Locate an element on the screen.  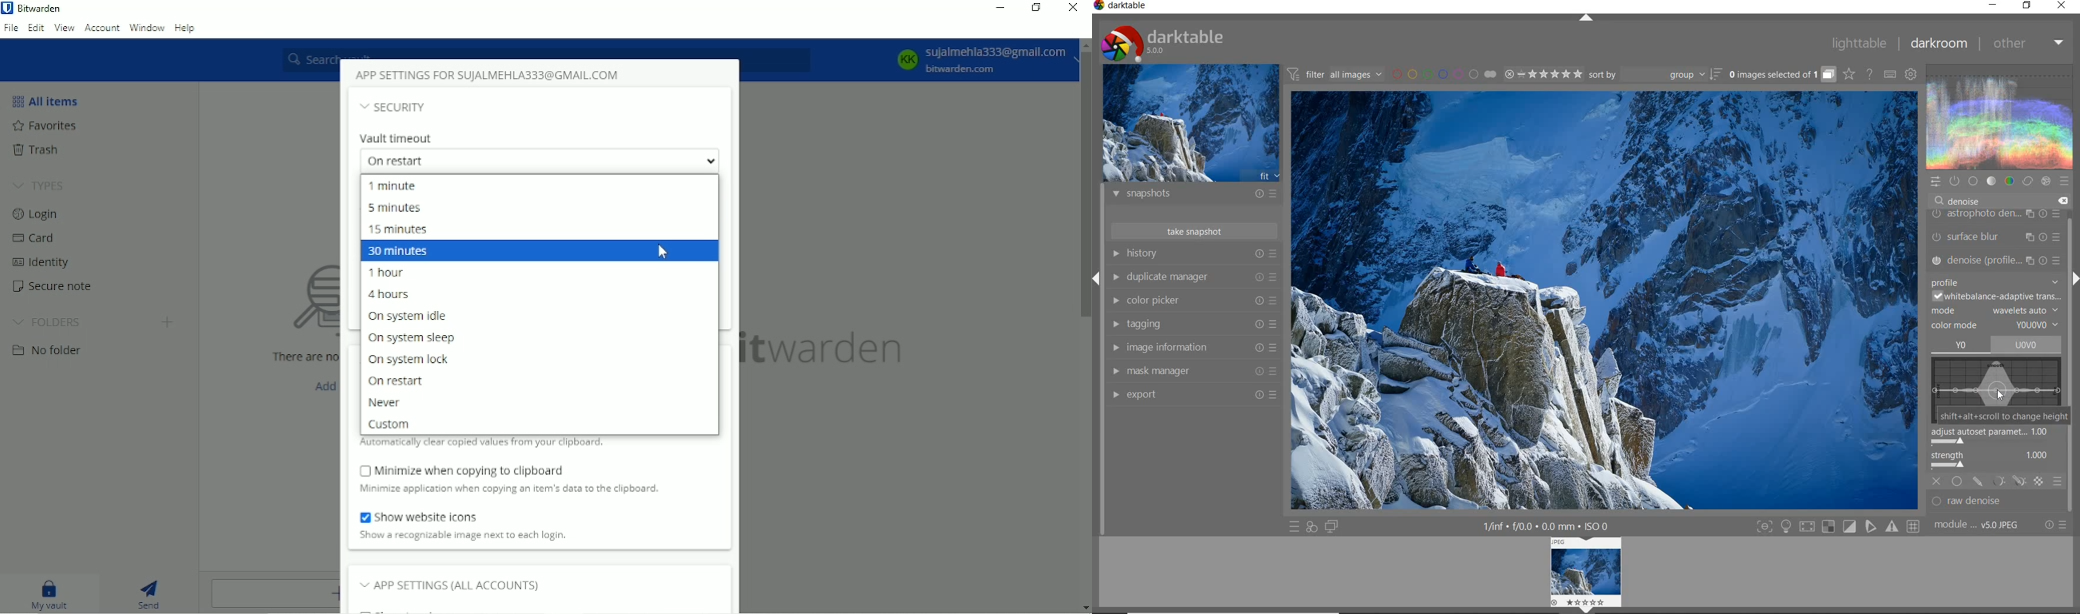
Never is located at coordinates (387, 403).